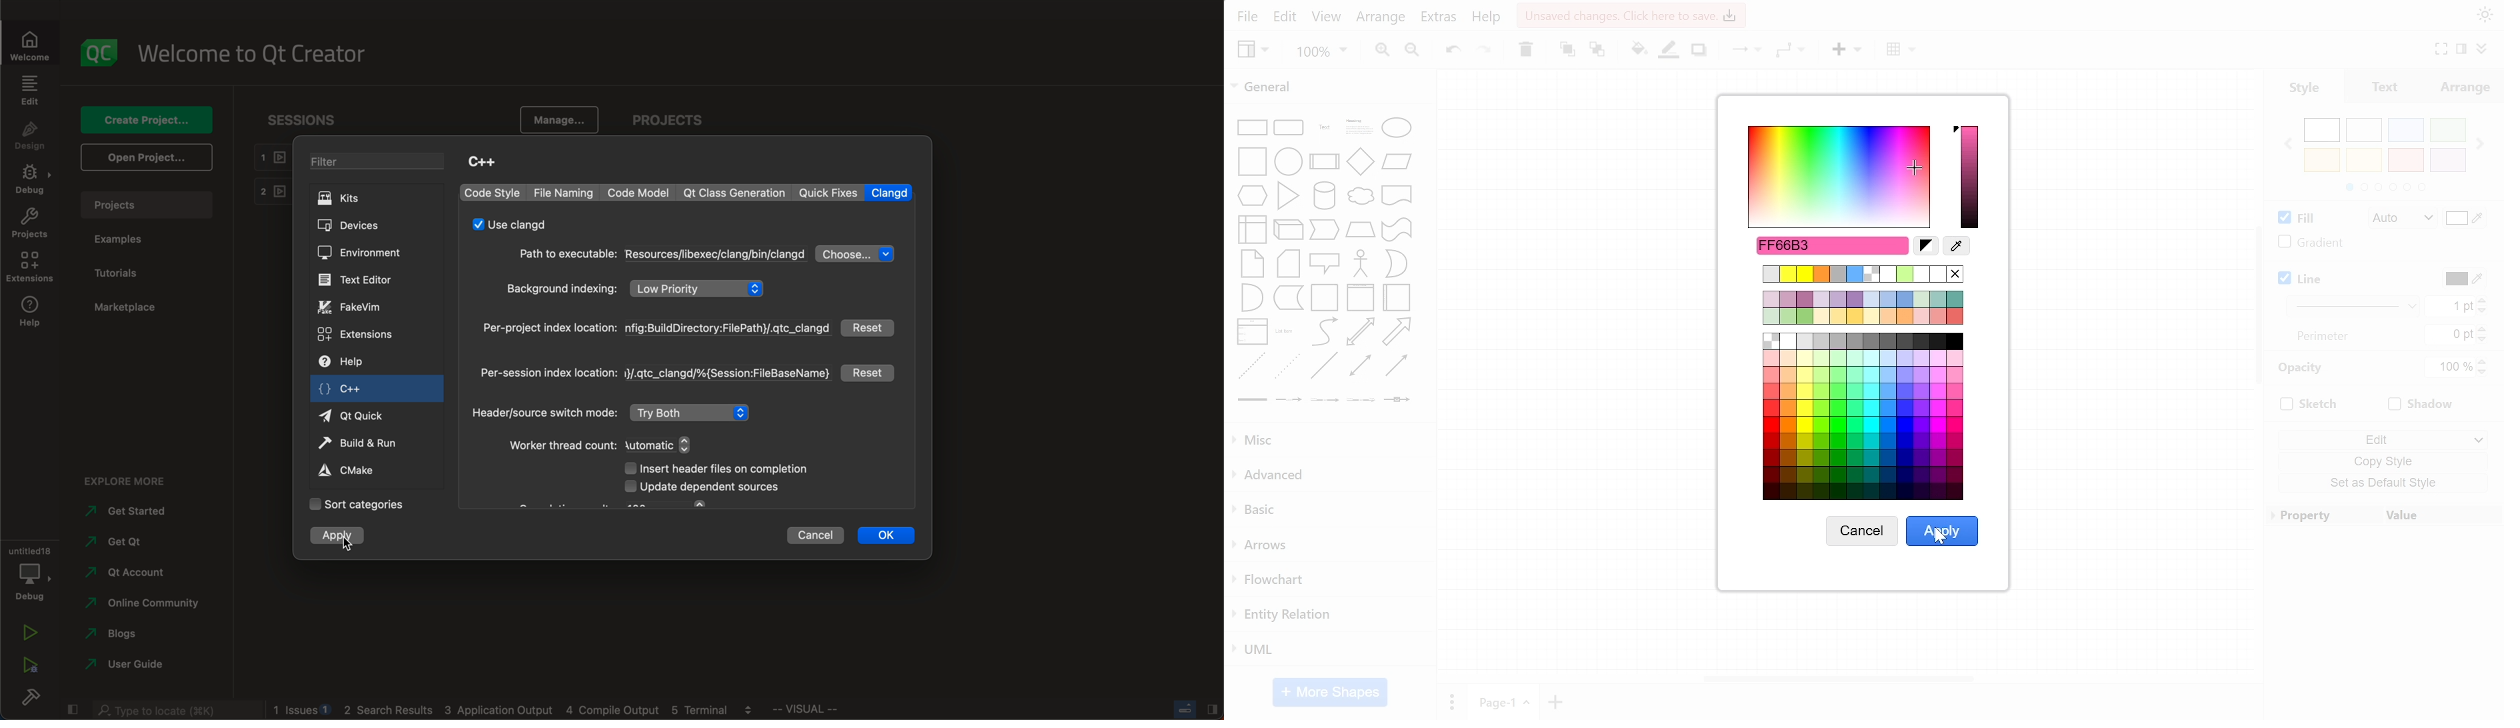  I want to click on code model, so click(640, 192).